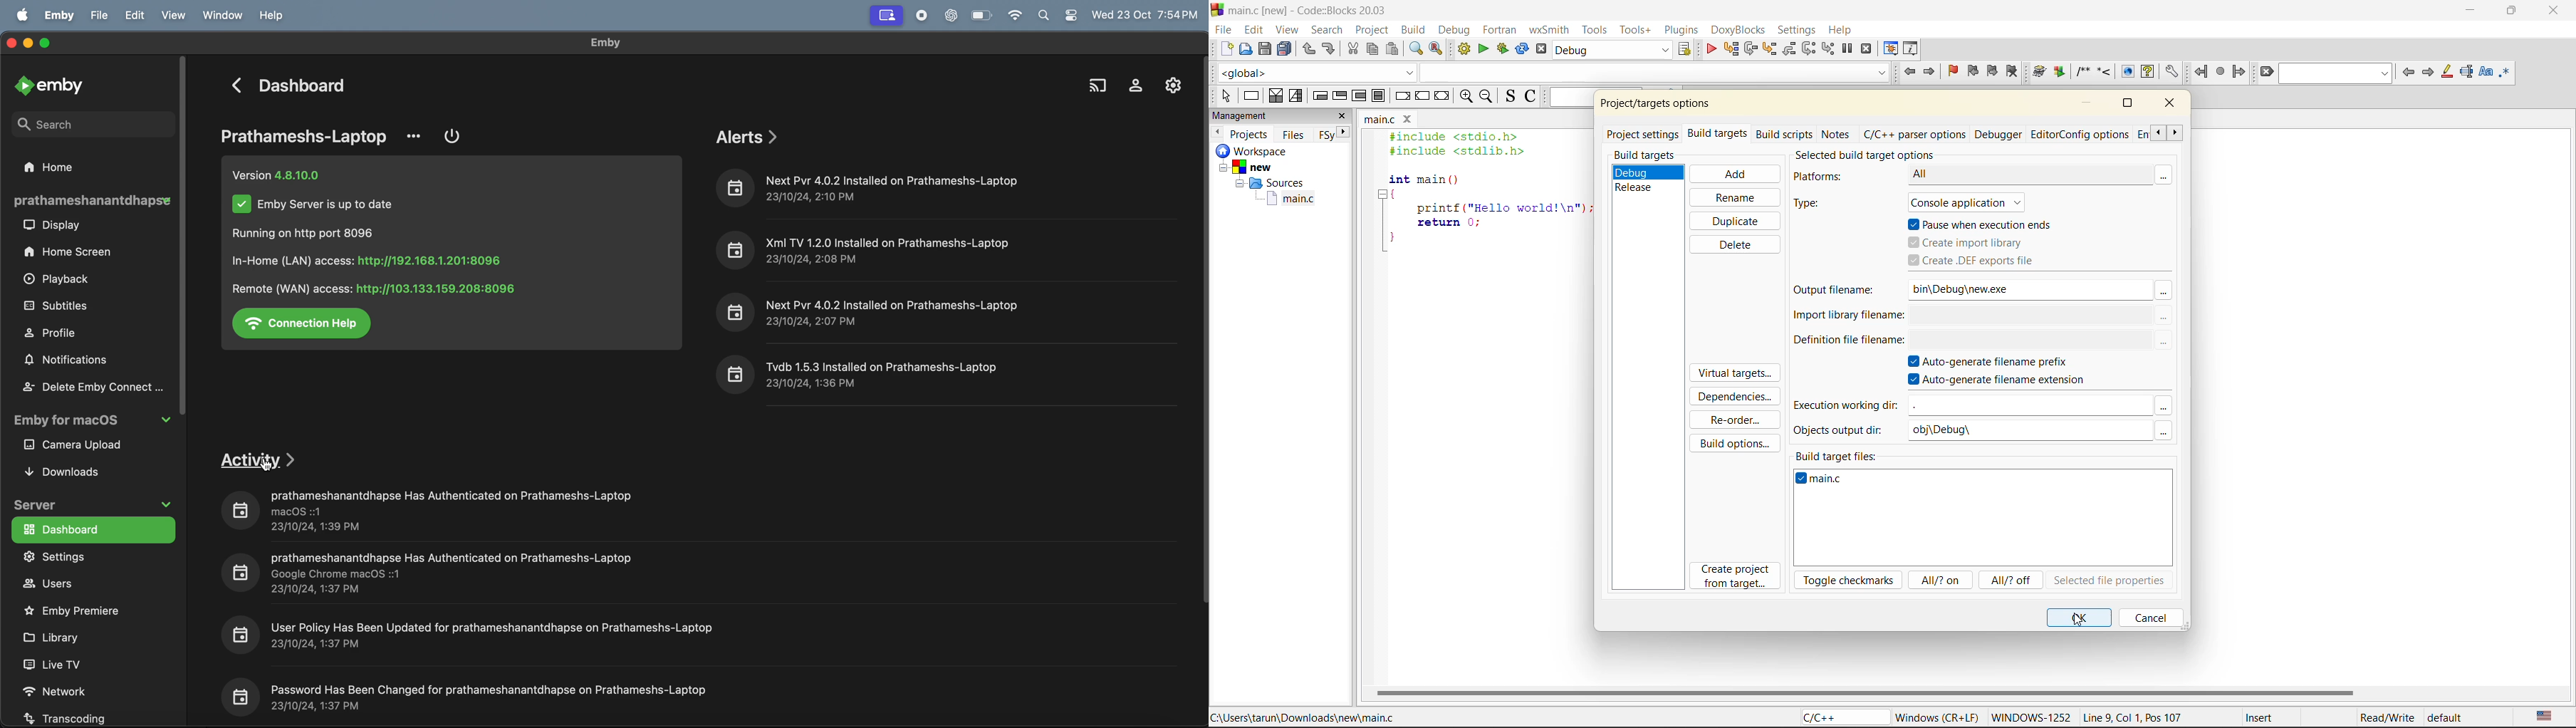 Image resolution: width=2576 pixels, height=728 pixels. Describe the element at coordinates (1380, 120) in the screenshot. I see `main.c` at that location.